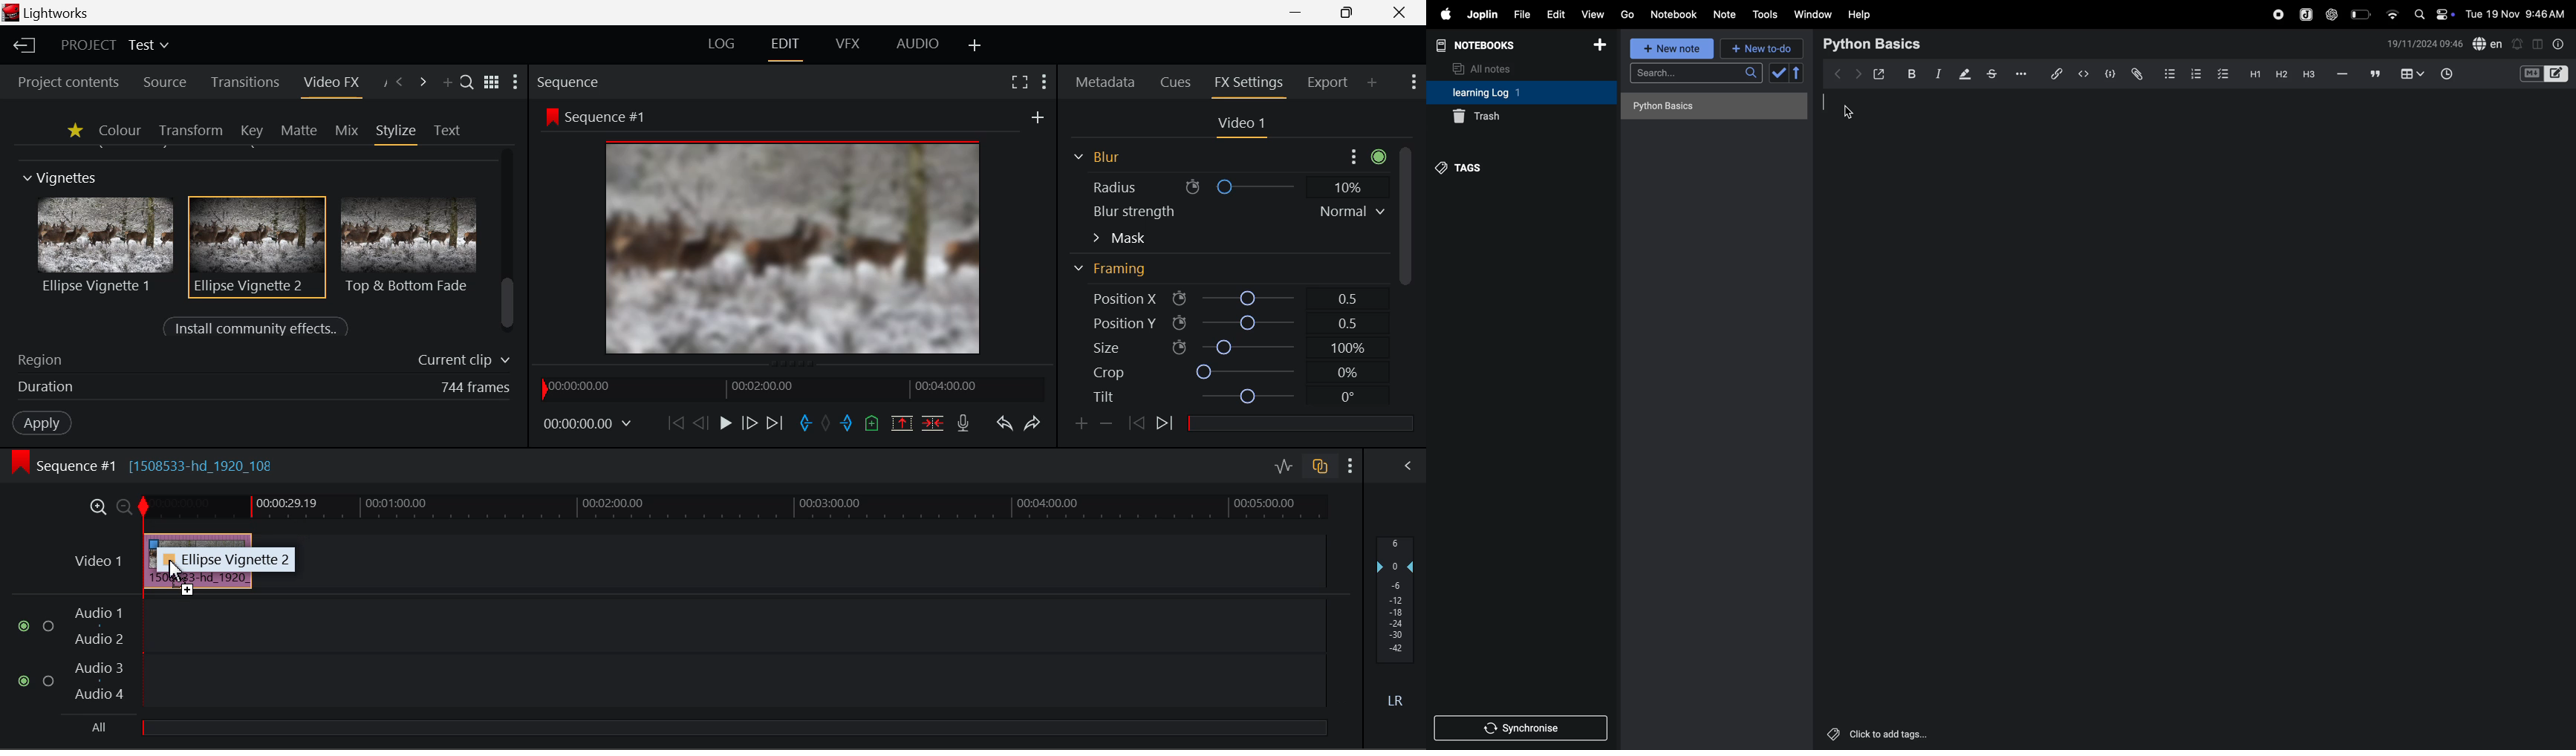 The width and height of the screenshot is (2576, 756). I want to click on new frame, so click(1039, 117).